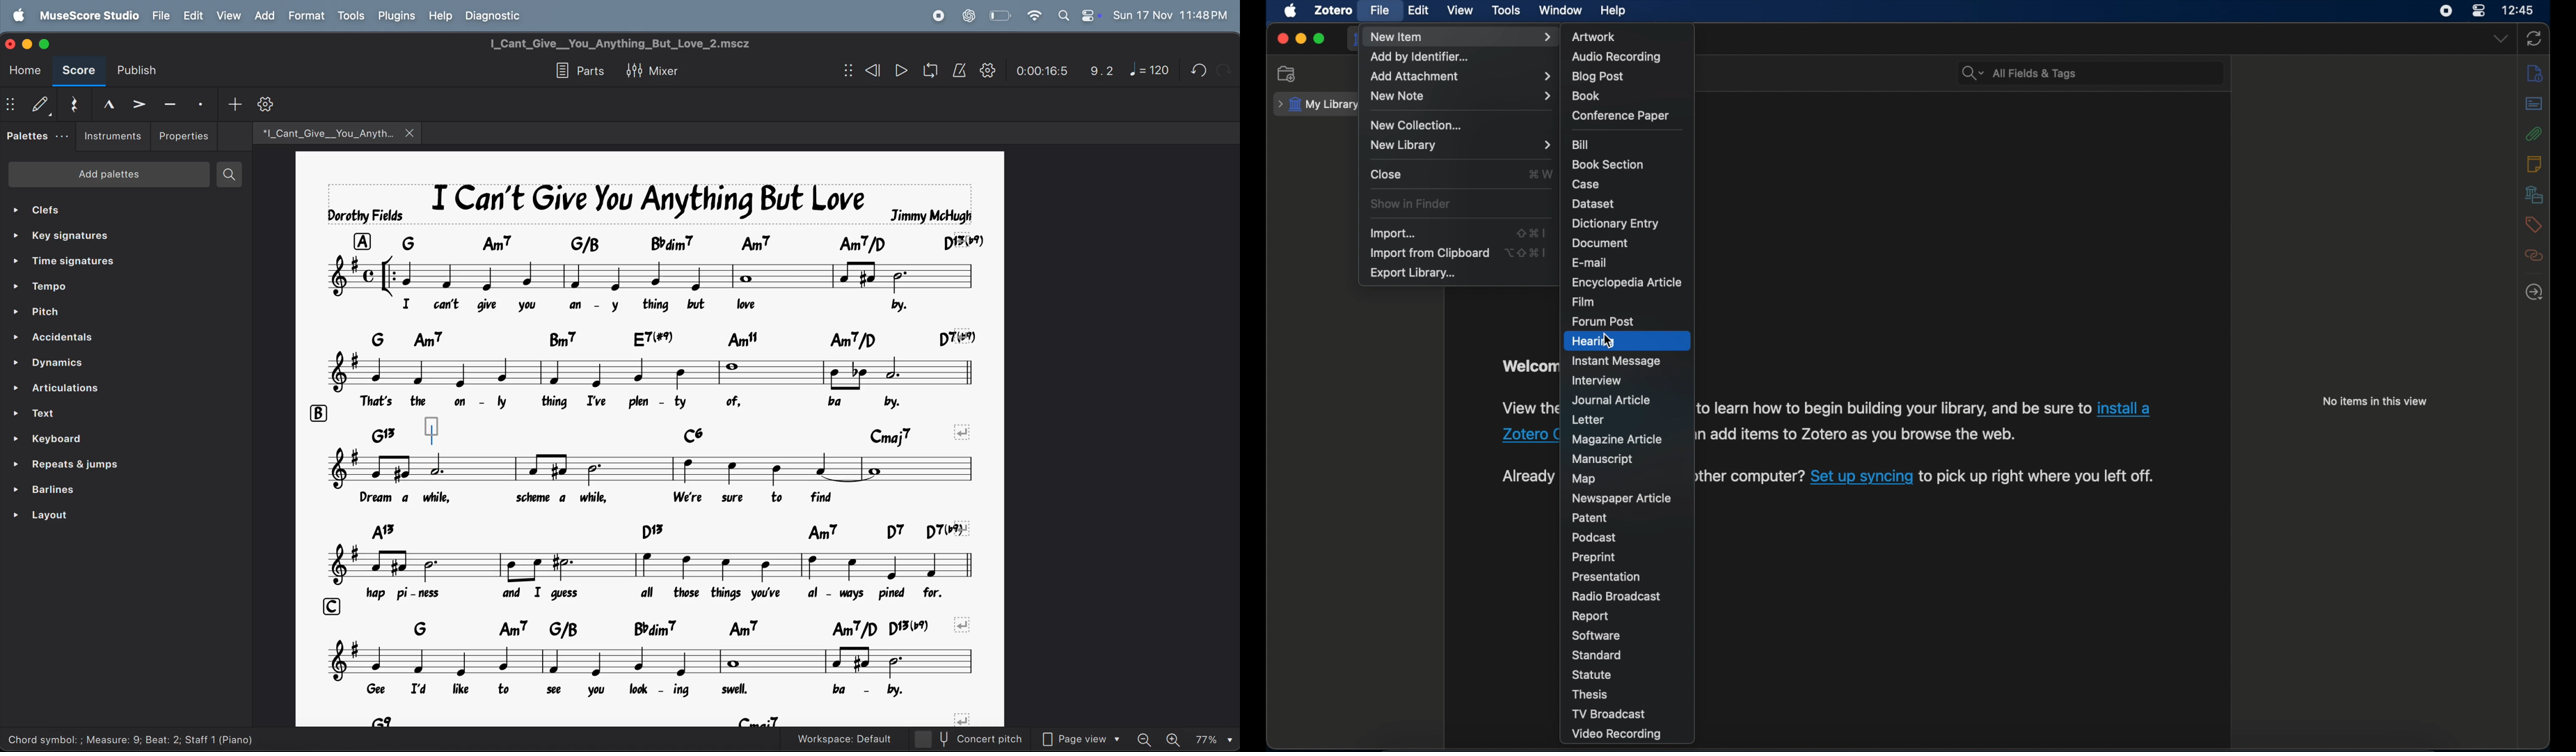  I want to click on new note, so click(1461, 96).